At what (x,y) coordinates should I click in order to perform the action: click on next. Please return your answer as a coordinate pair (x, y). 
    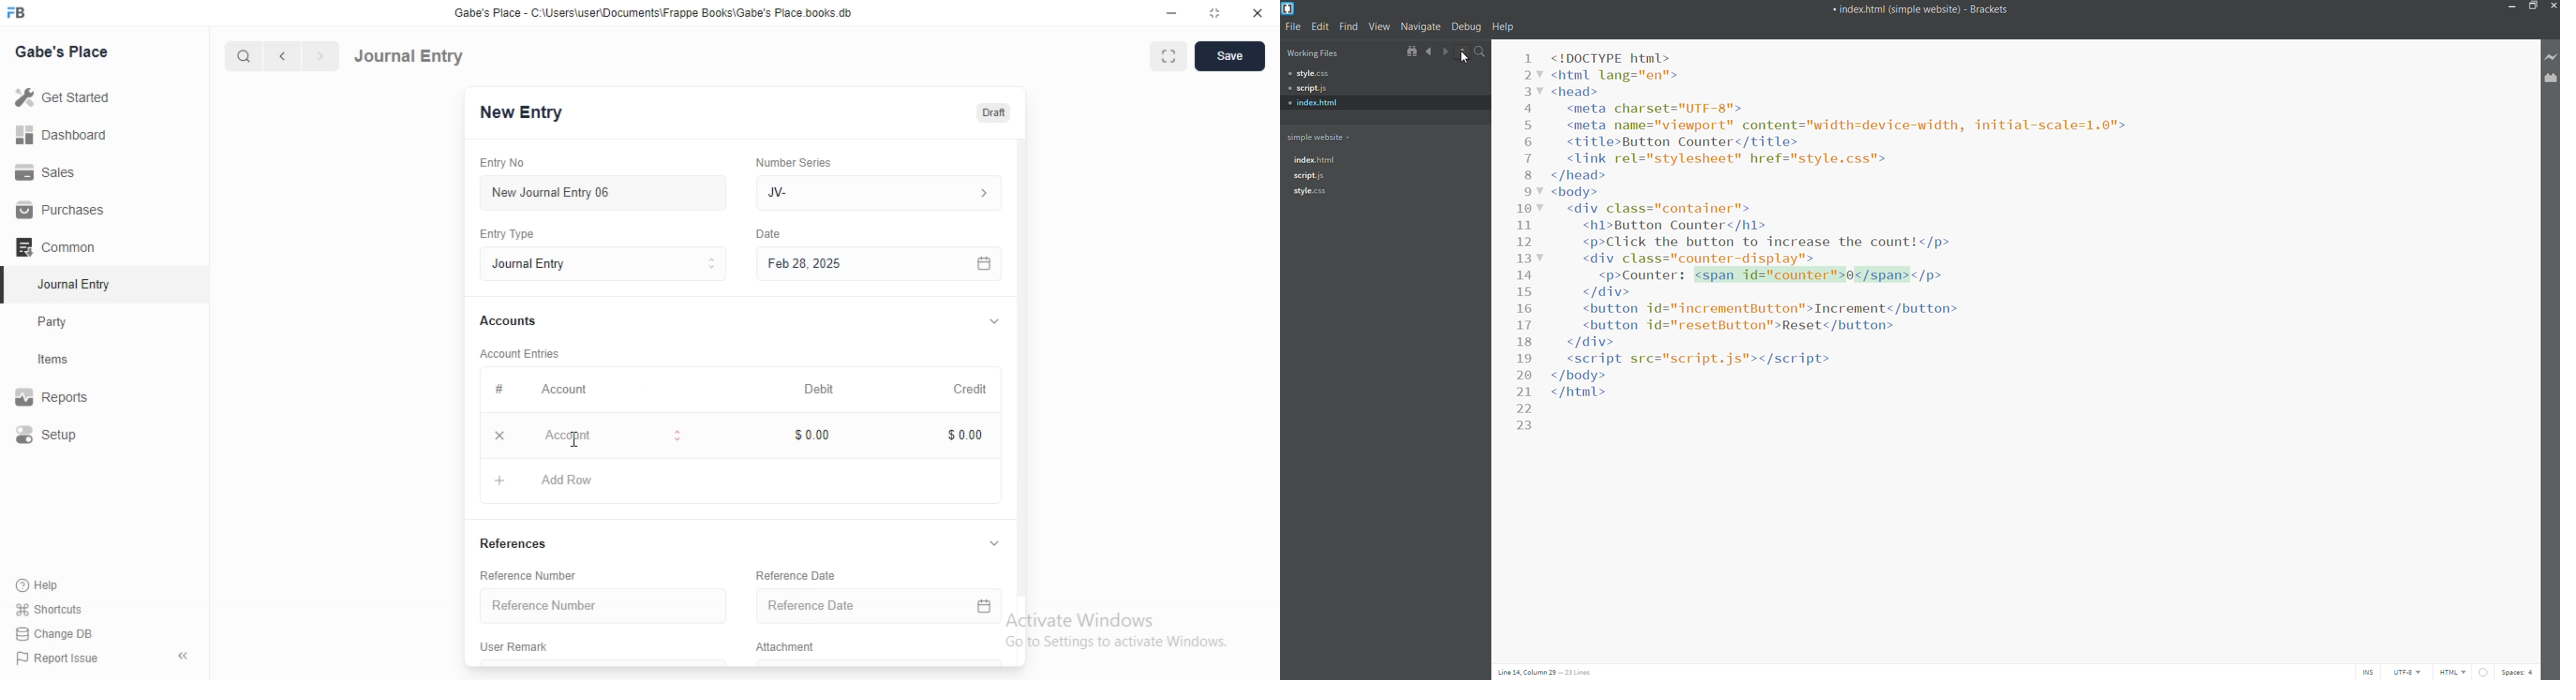
    Looking at the image, I should click on (318, 57).